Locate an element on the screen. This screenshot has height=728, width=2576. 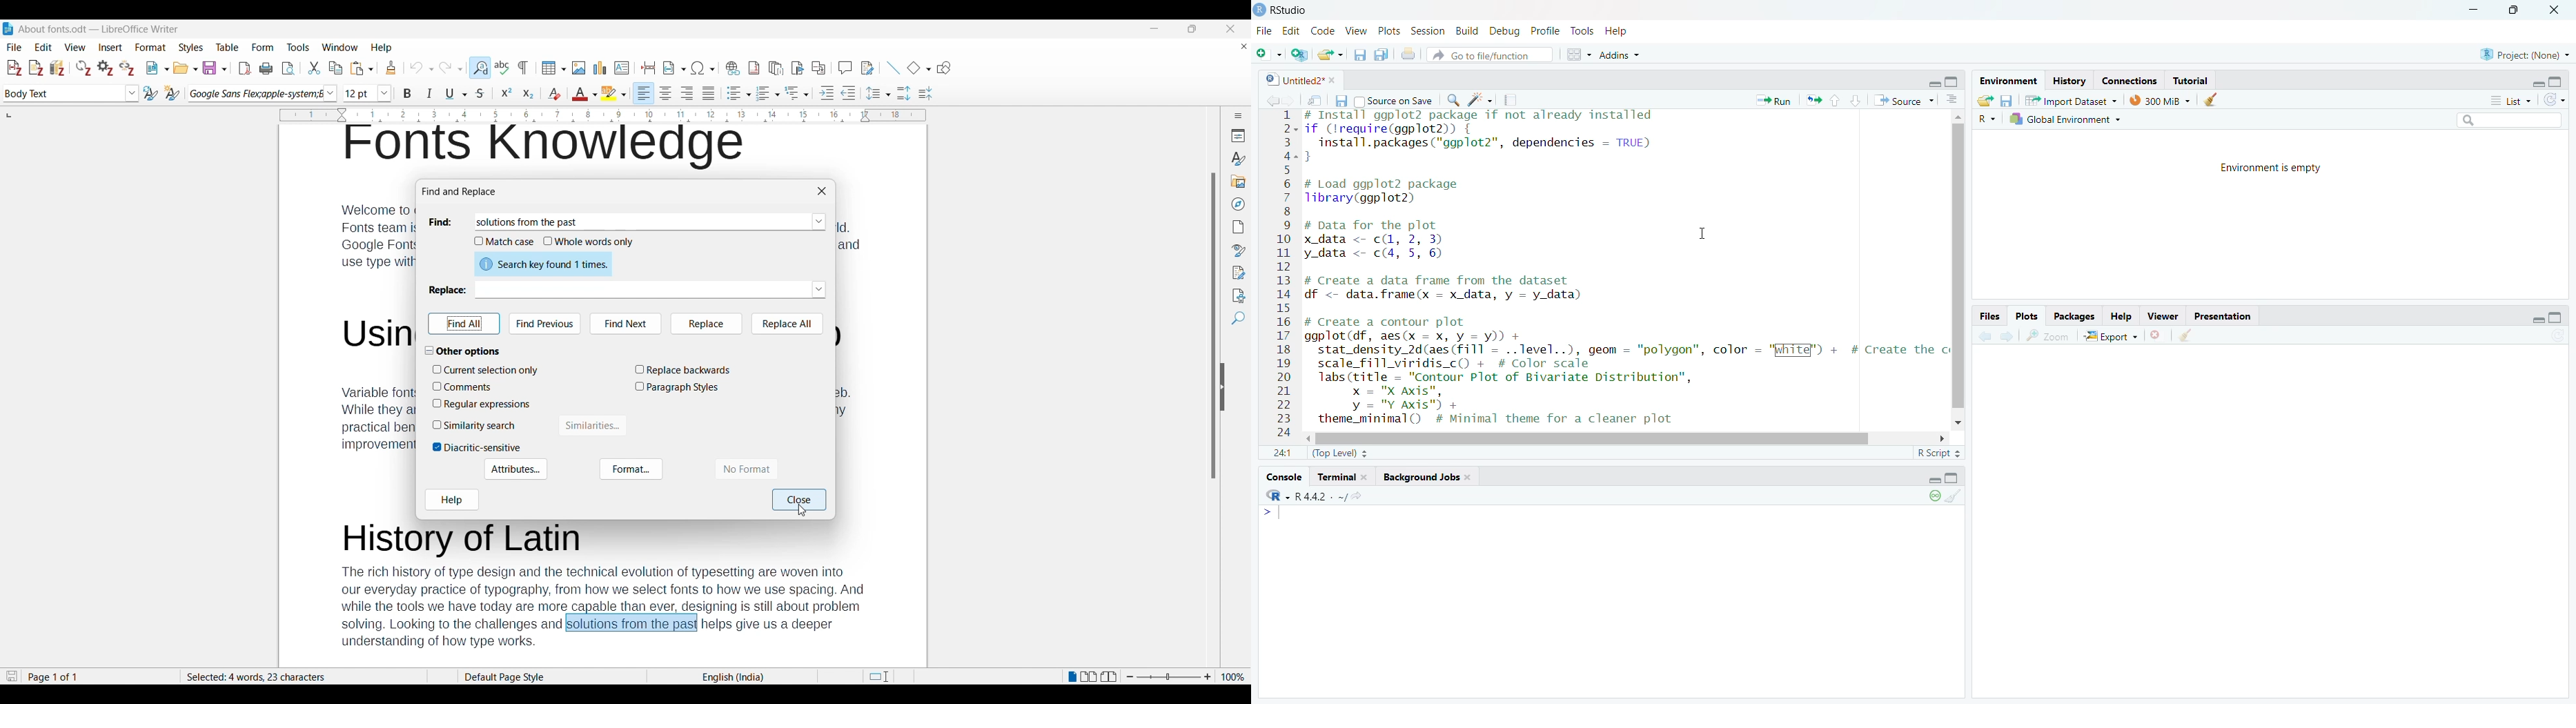
Text pasted is located at coordinates (529, 222).